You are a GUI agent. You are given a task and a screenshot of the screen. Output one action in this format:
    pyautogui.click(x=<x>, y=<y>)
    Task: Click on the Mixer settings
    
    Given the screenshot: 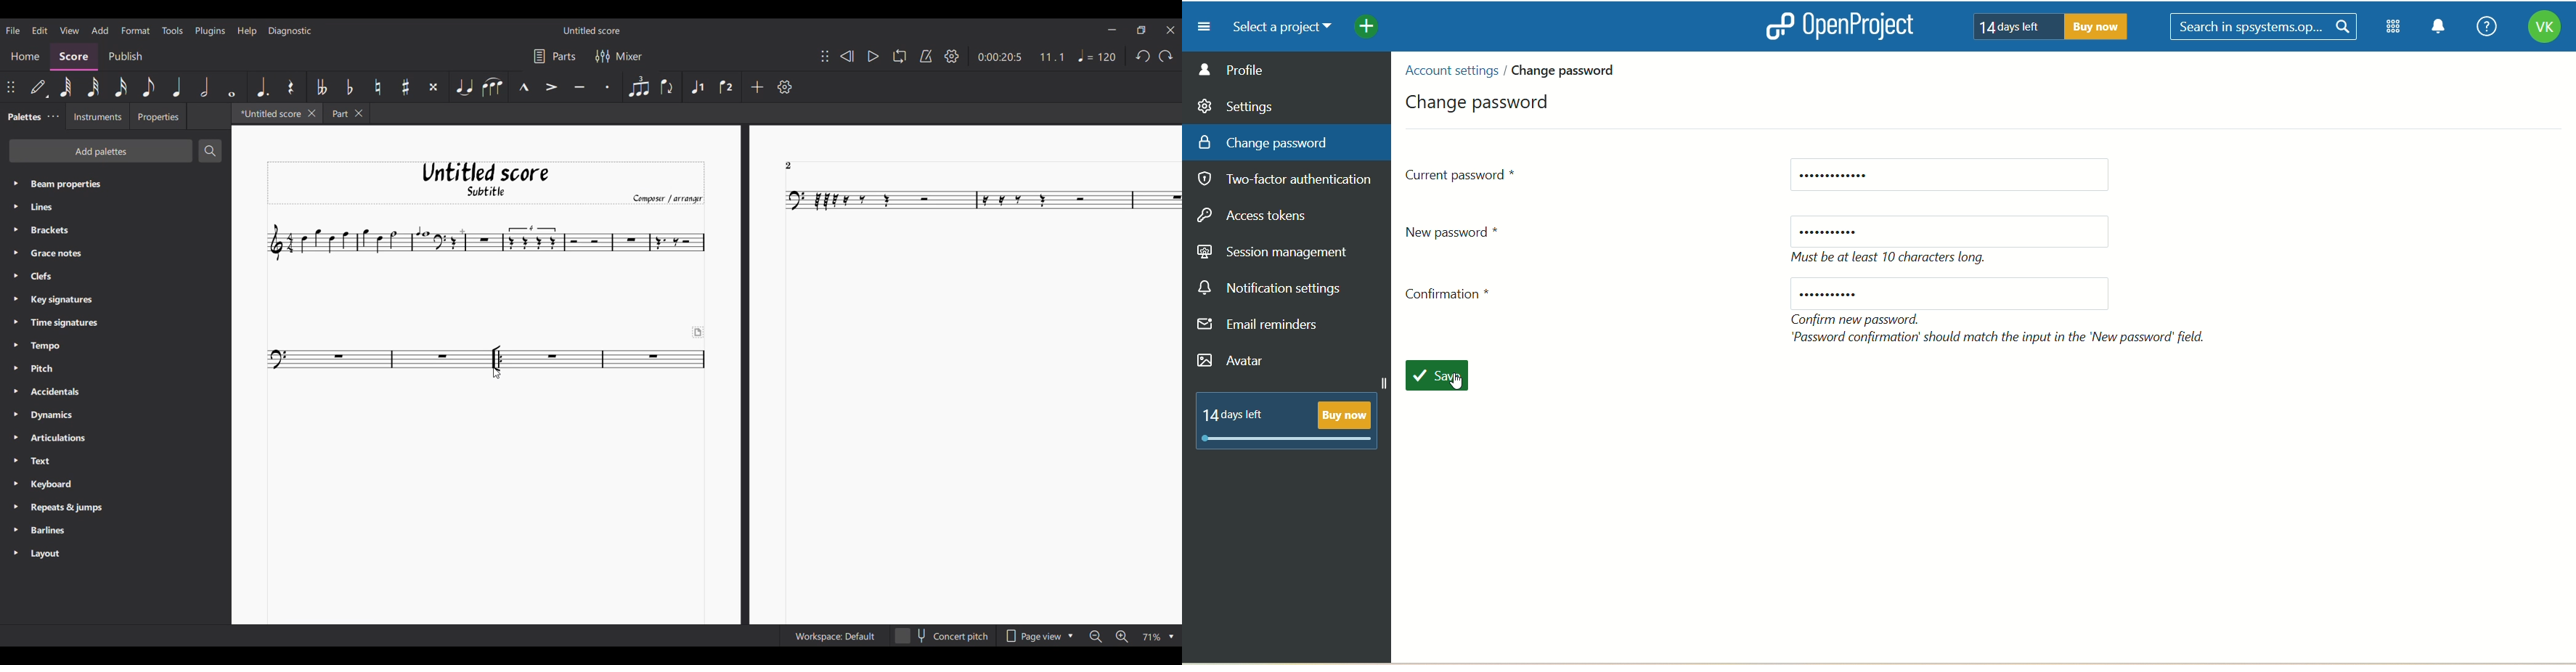 What is the action you would take?
    pyautogui.click(x=620, y=57)
    